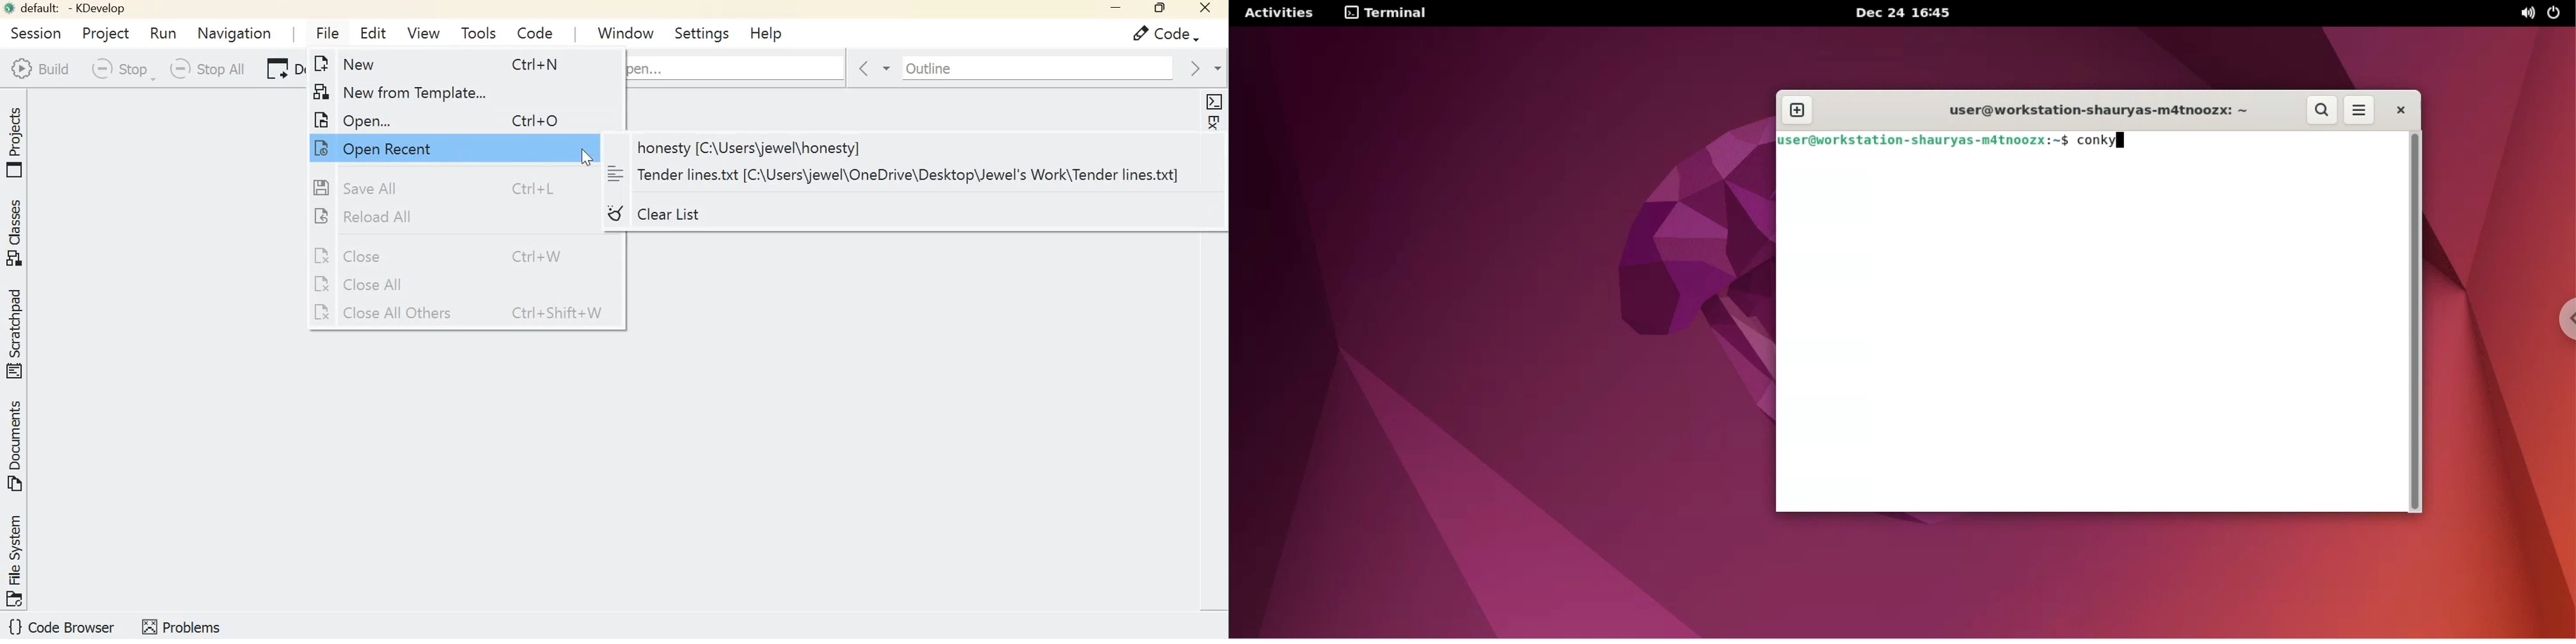  Describe the element at coordinates (1159, 34) in the screenshot. I see `Code` at that location.